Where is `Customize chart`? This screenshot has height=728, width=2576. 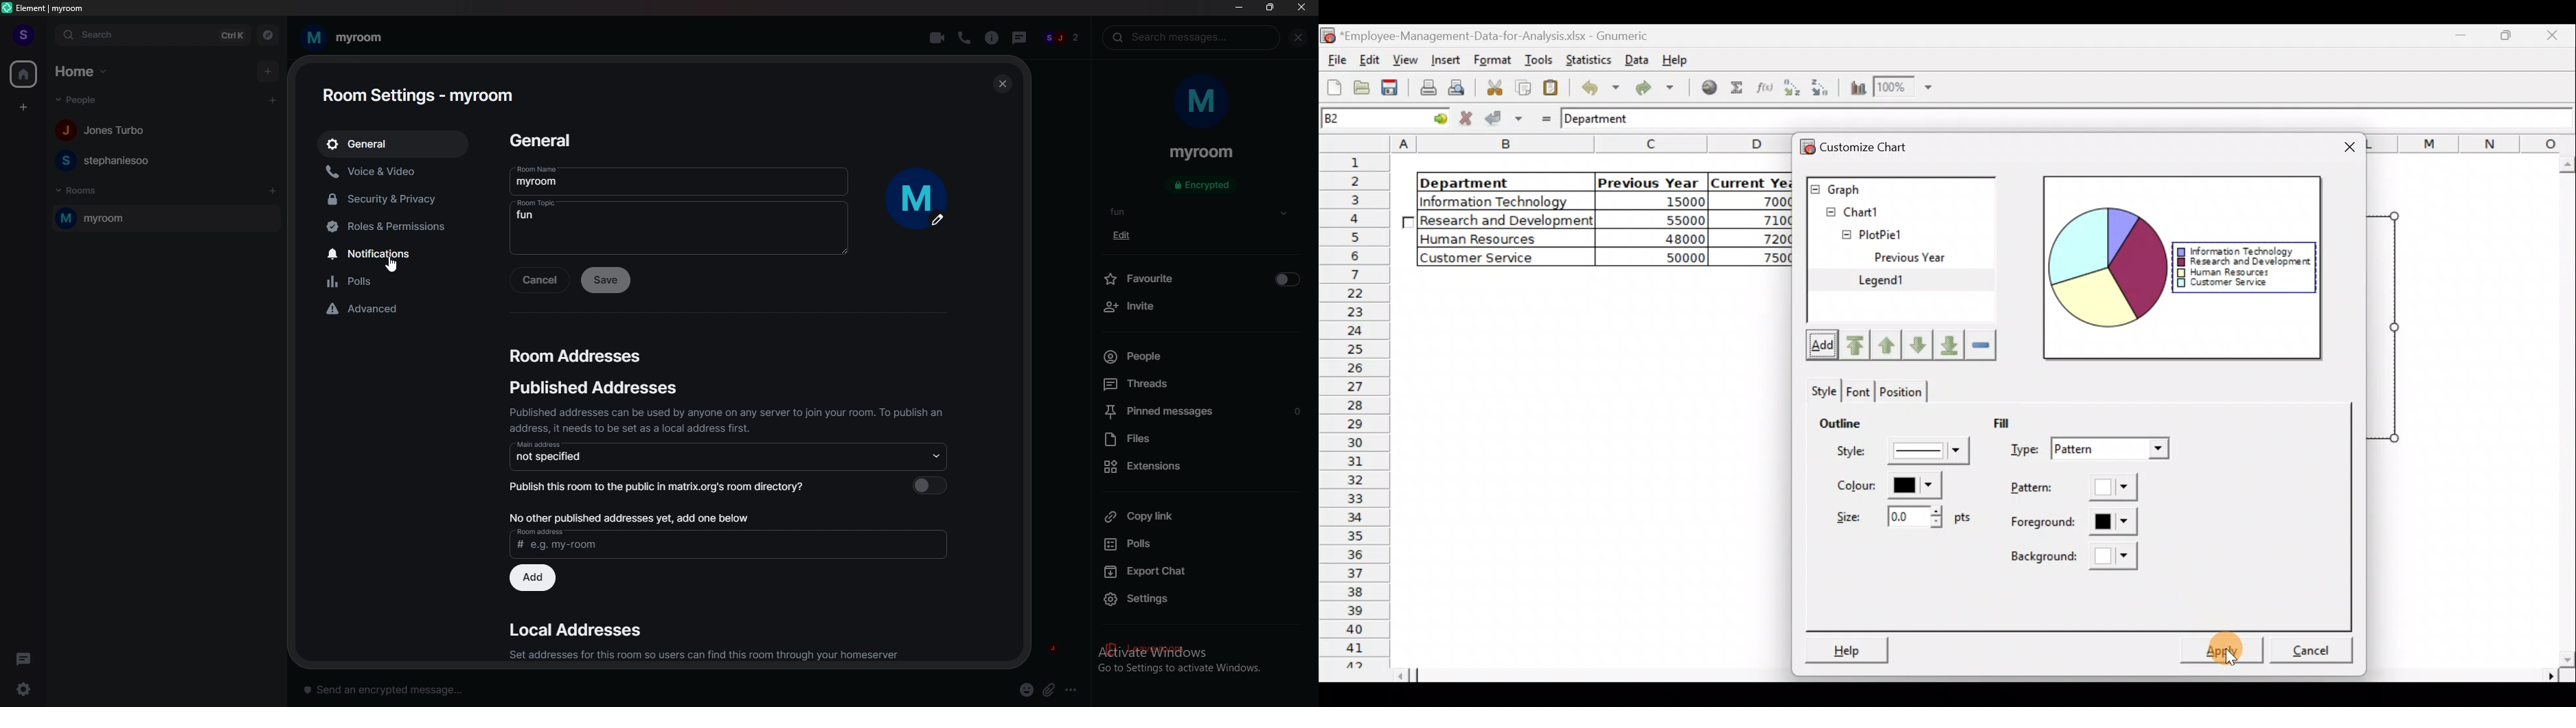
Customize chart is located at coordinates (1881, 147).